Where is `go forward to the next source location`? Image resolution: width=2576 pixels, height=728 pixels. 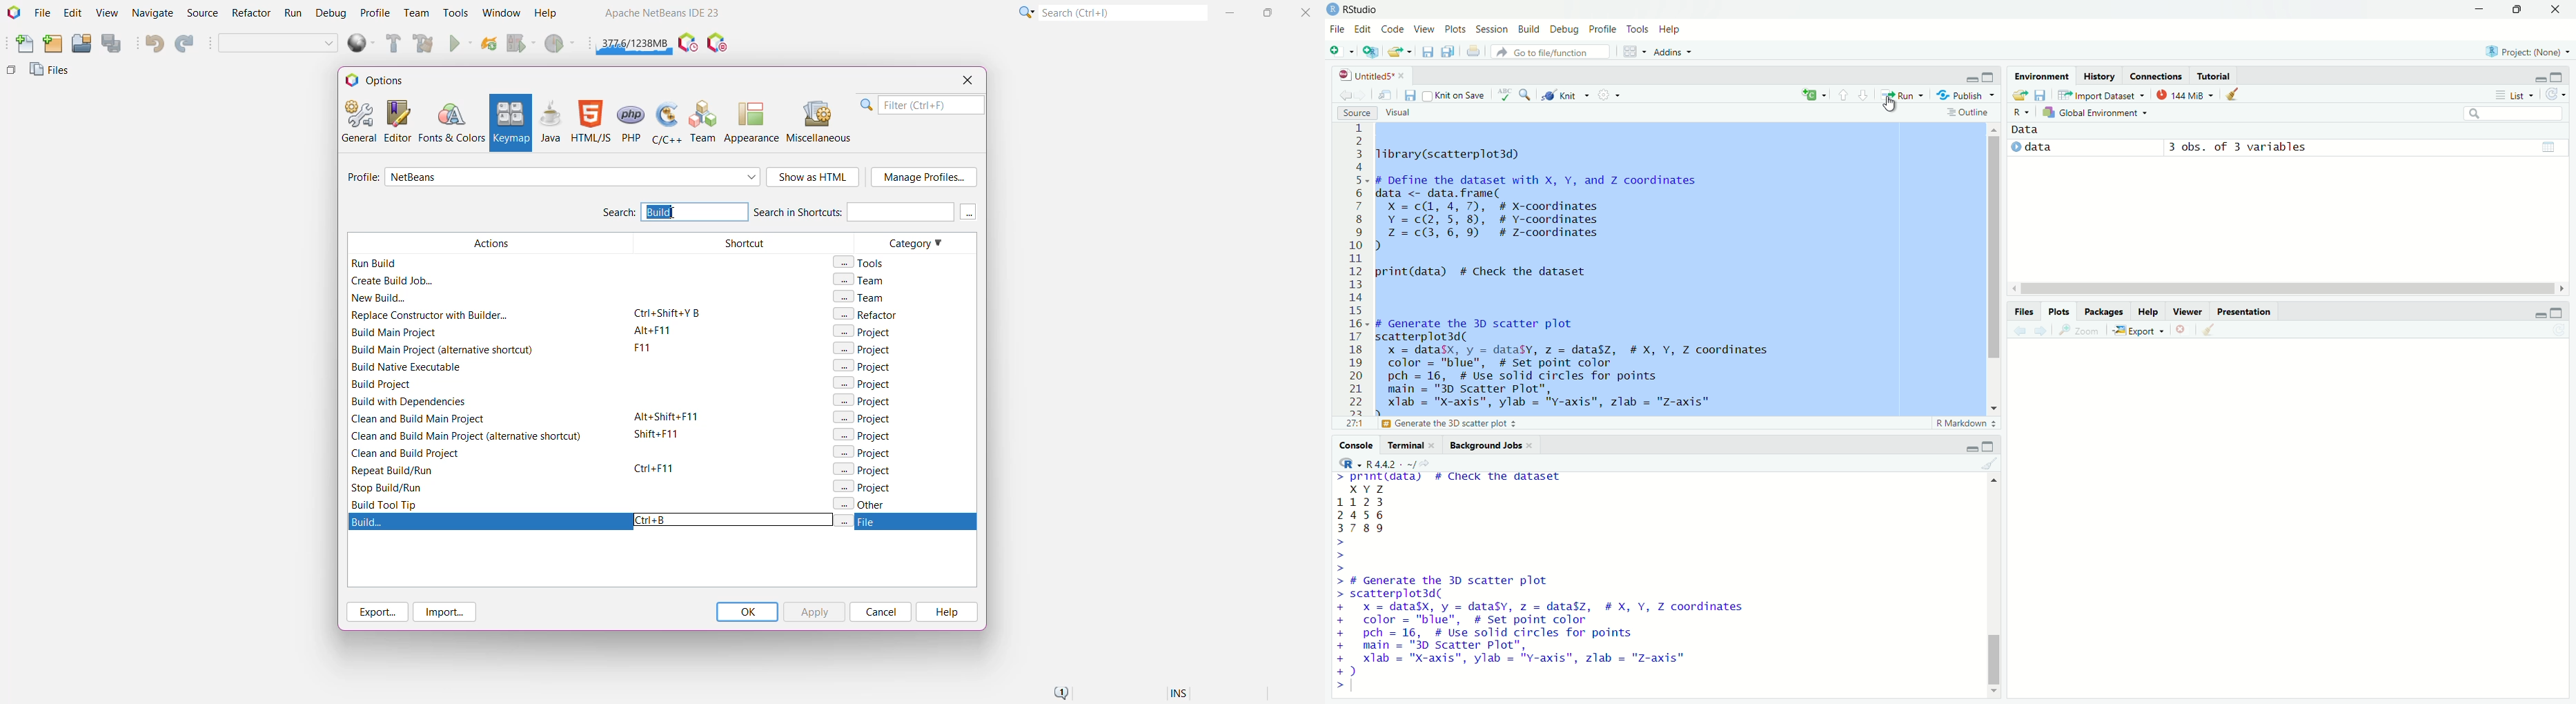 go forward to the next source location is located at coordinates (1363, 96).